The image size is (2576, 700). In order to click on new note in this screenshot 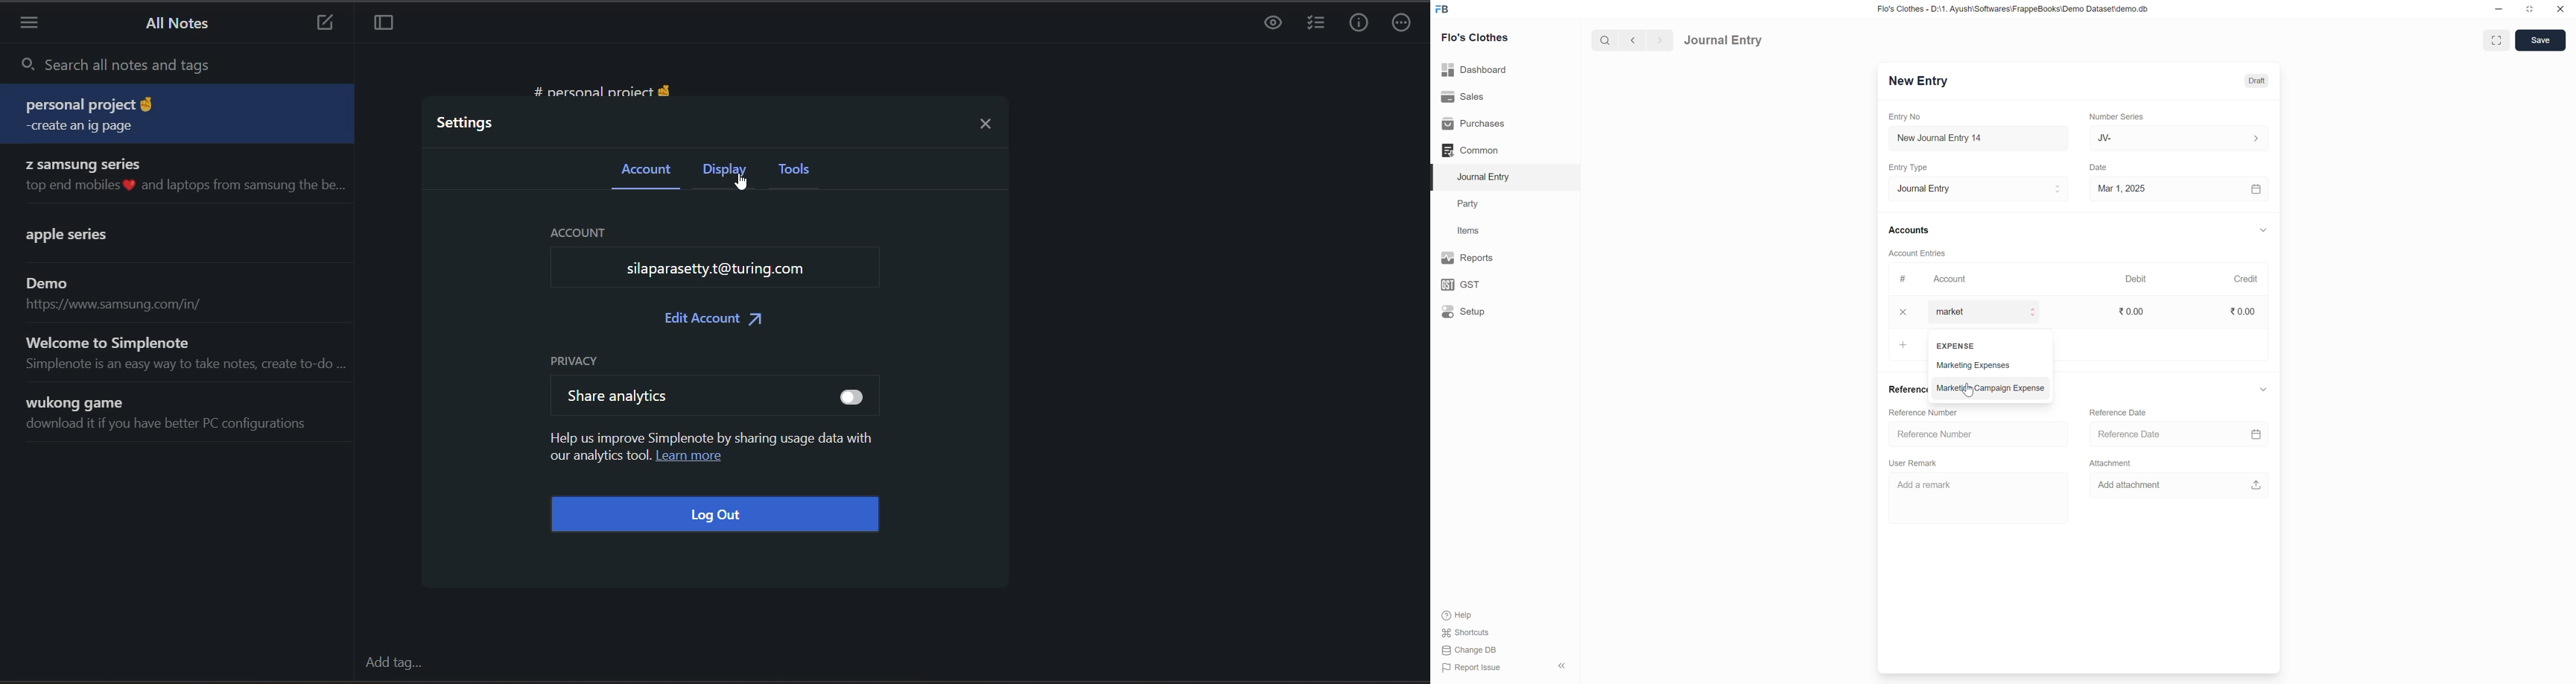, I will do `click(322, 23)`.